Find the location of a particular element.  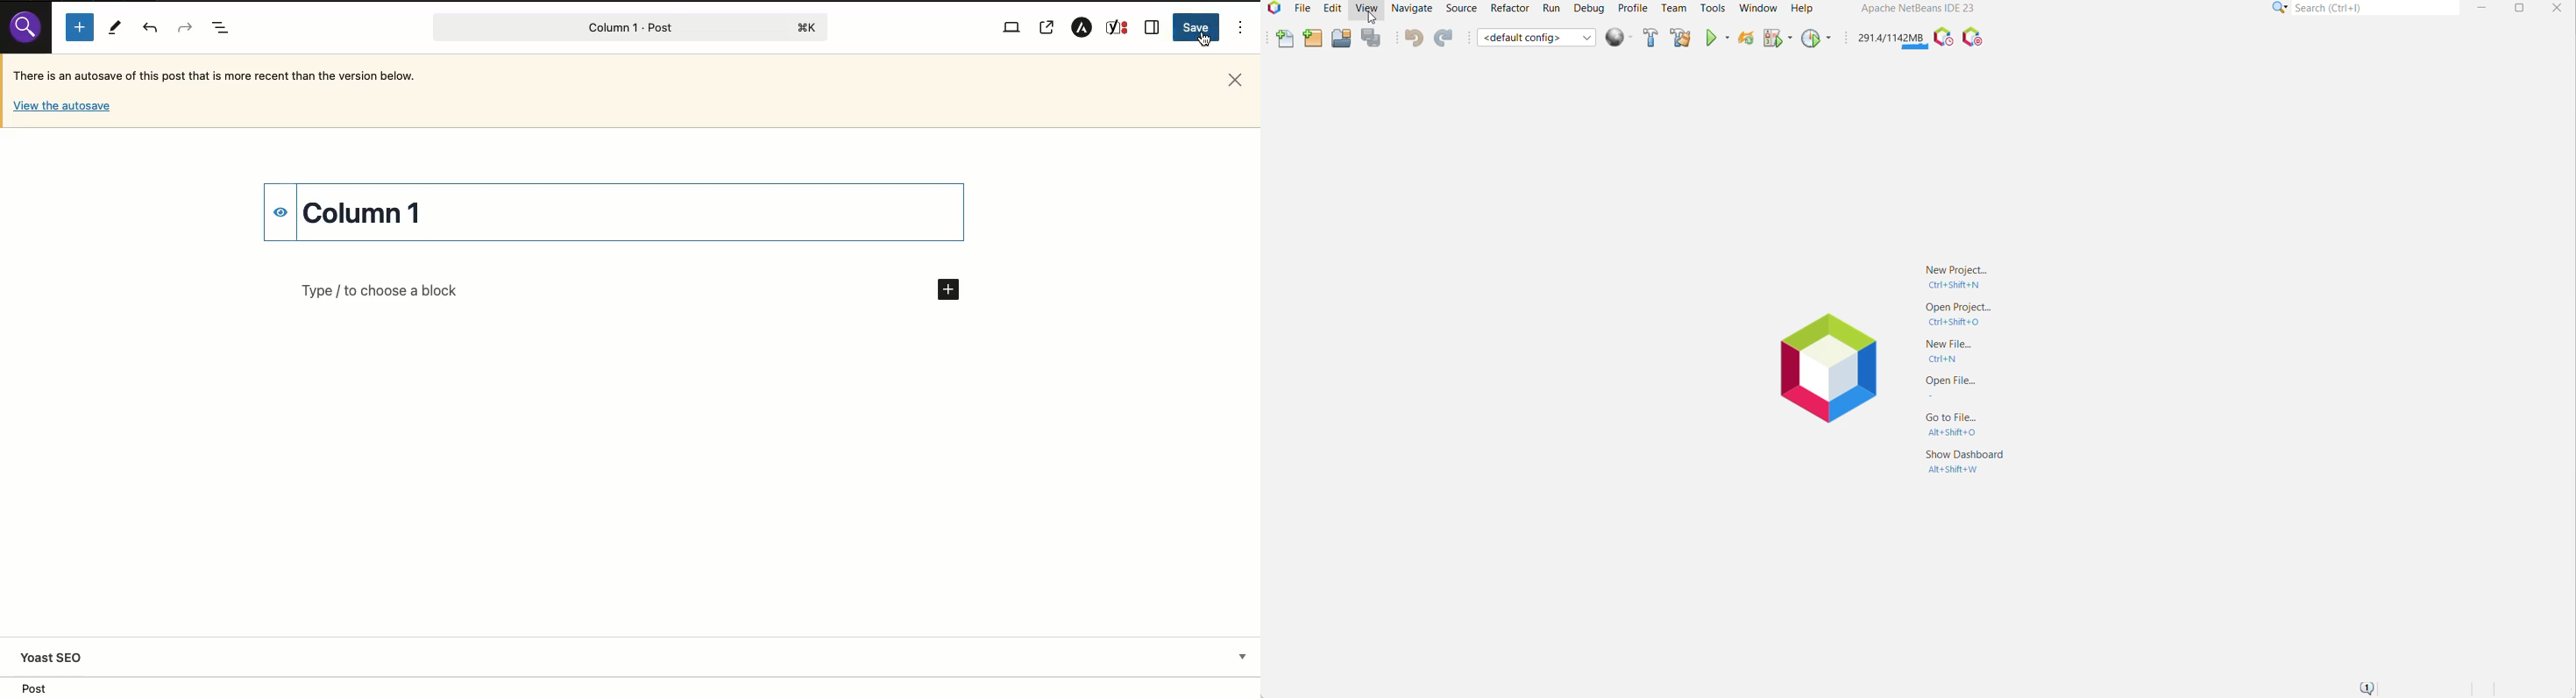

 is located at coordinates (61, 107).